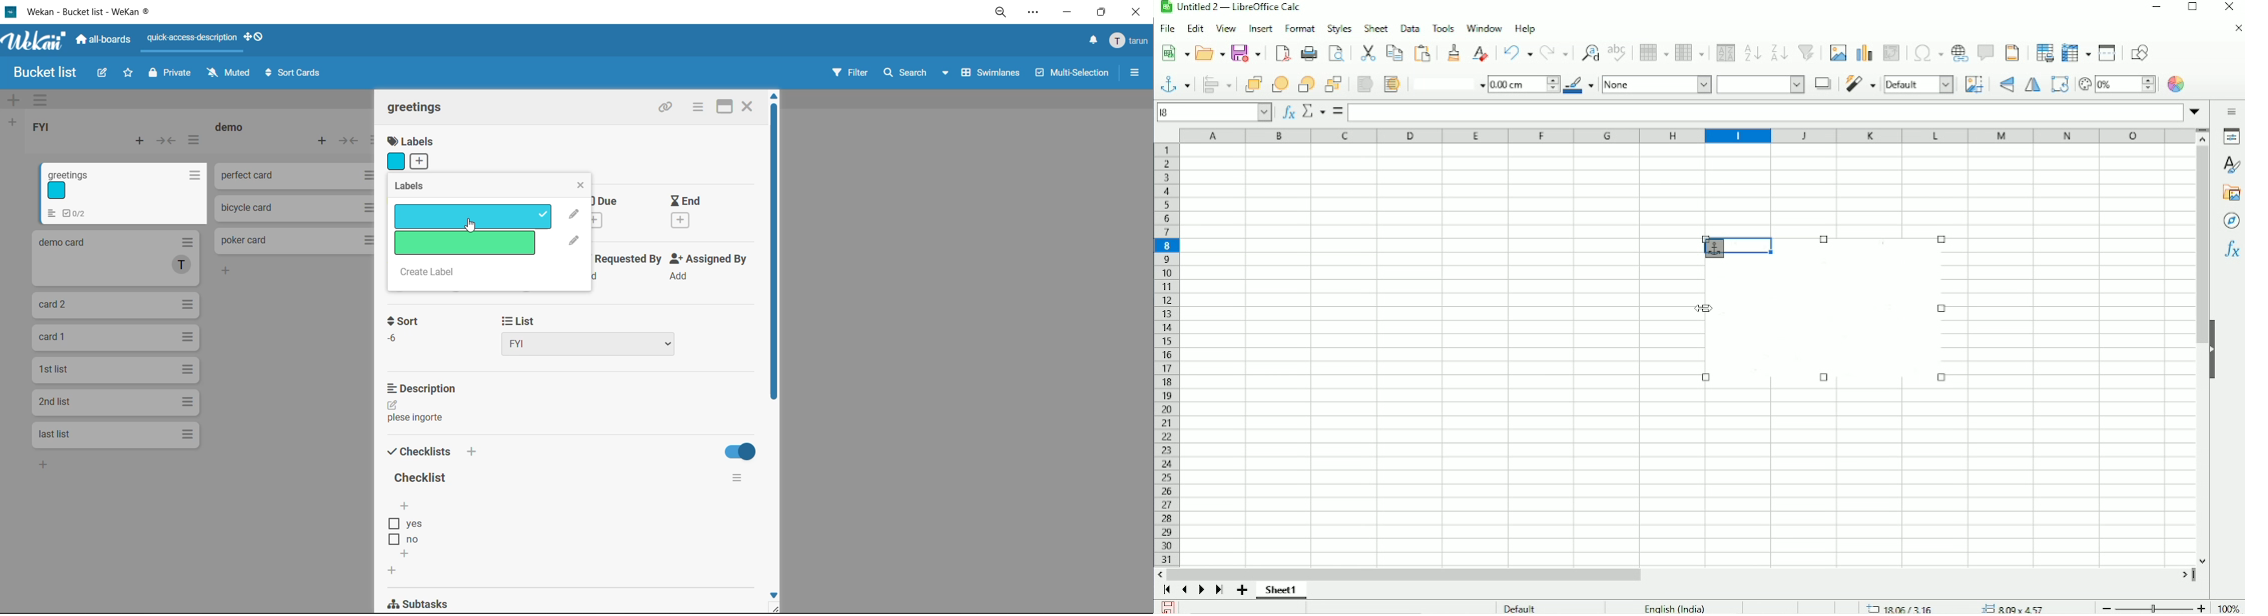 This screenshot has width=2268, height=616. Describe the element at coordinates (255, 38) in the screenshot. I see `show desktop drag handles` at that location.